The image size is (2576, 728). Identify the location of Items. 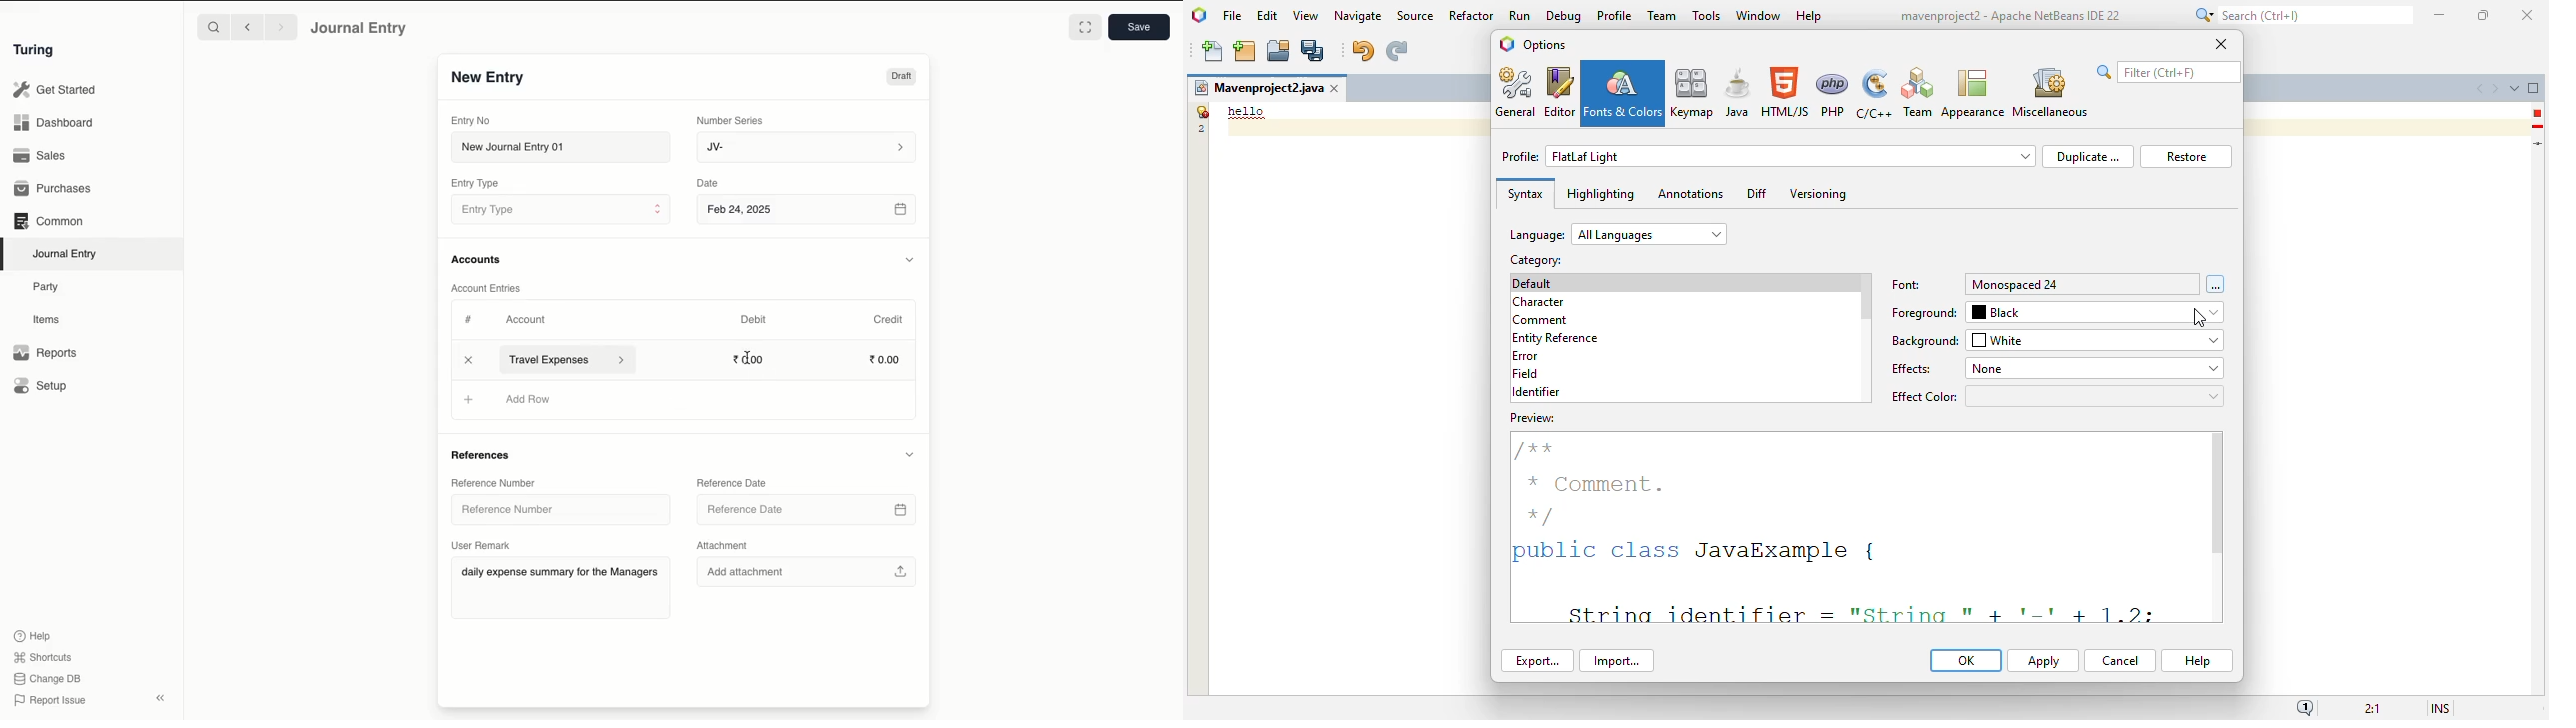
(47, 319).